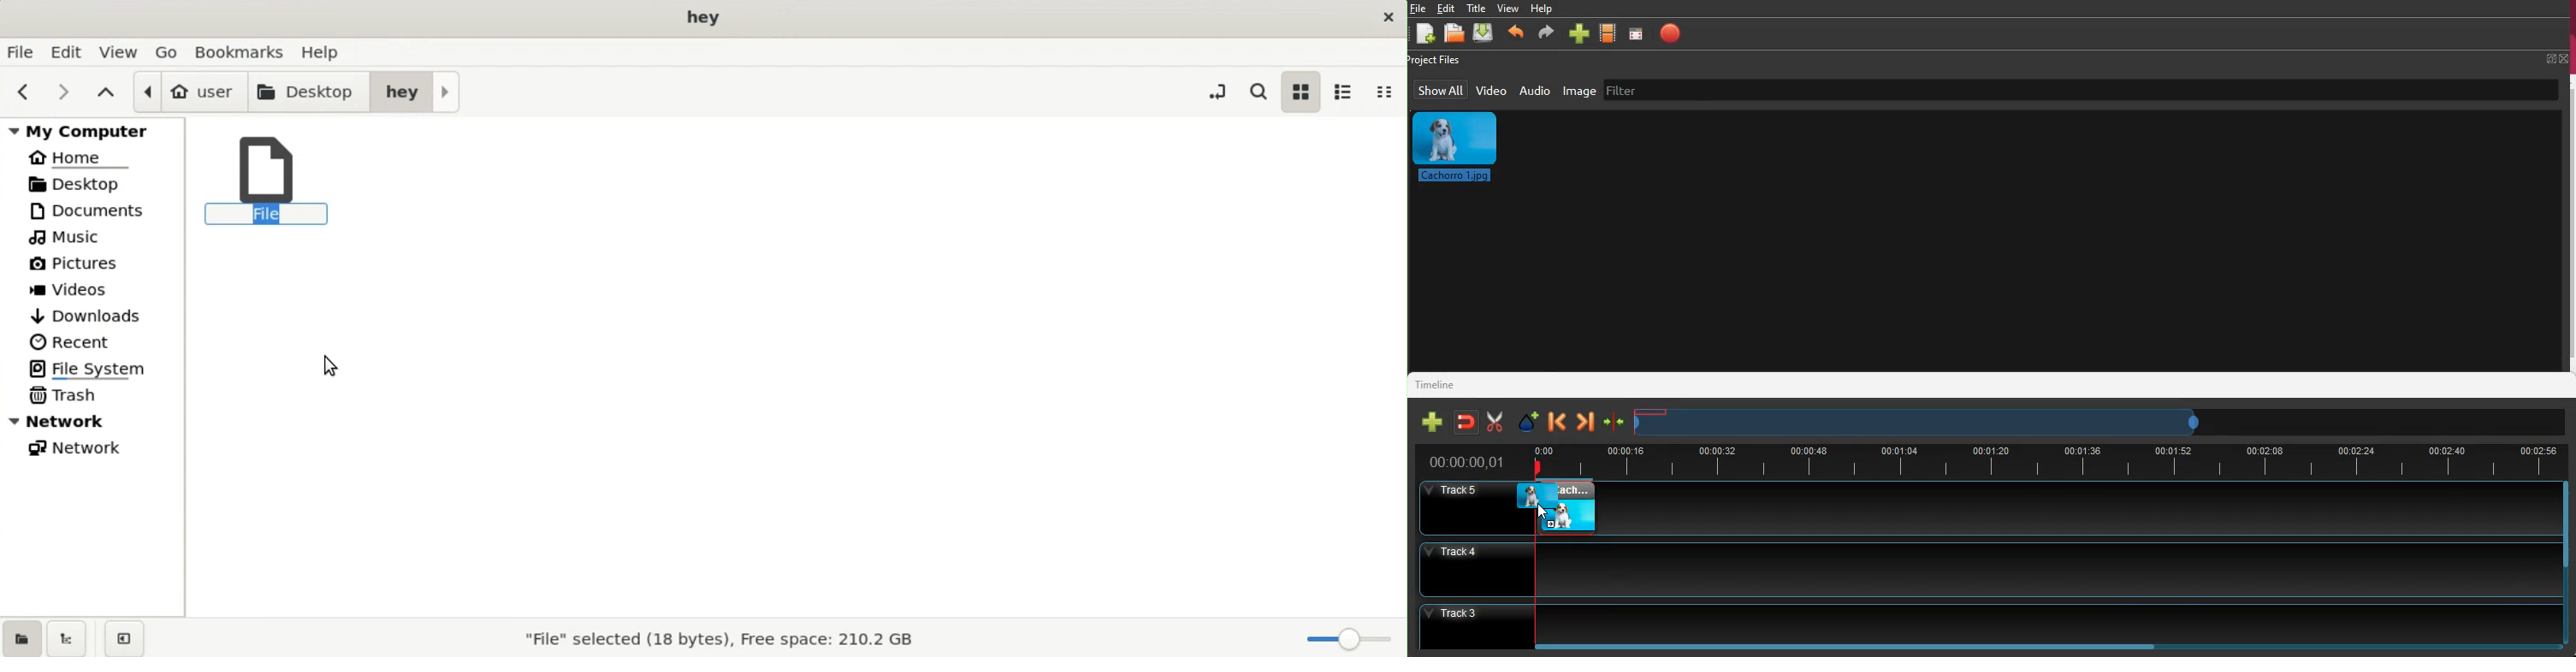 The image size is (2576, 672). Describe the element at coordinates (82, 451) in the screenshot. I see `network` at that location.